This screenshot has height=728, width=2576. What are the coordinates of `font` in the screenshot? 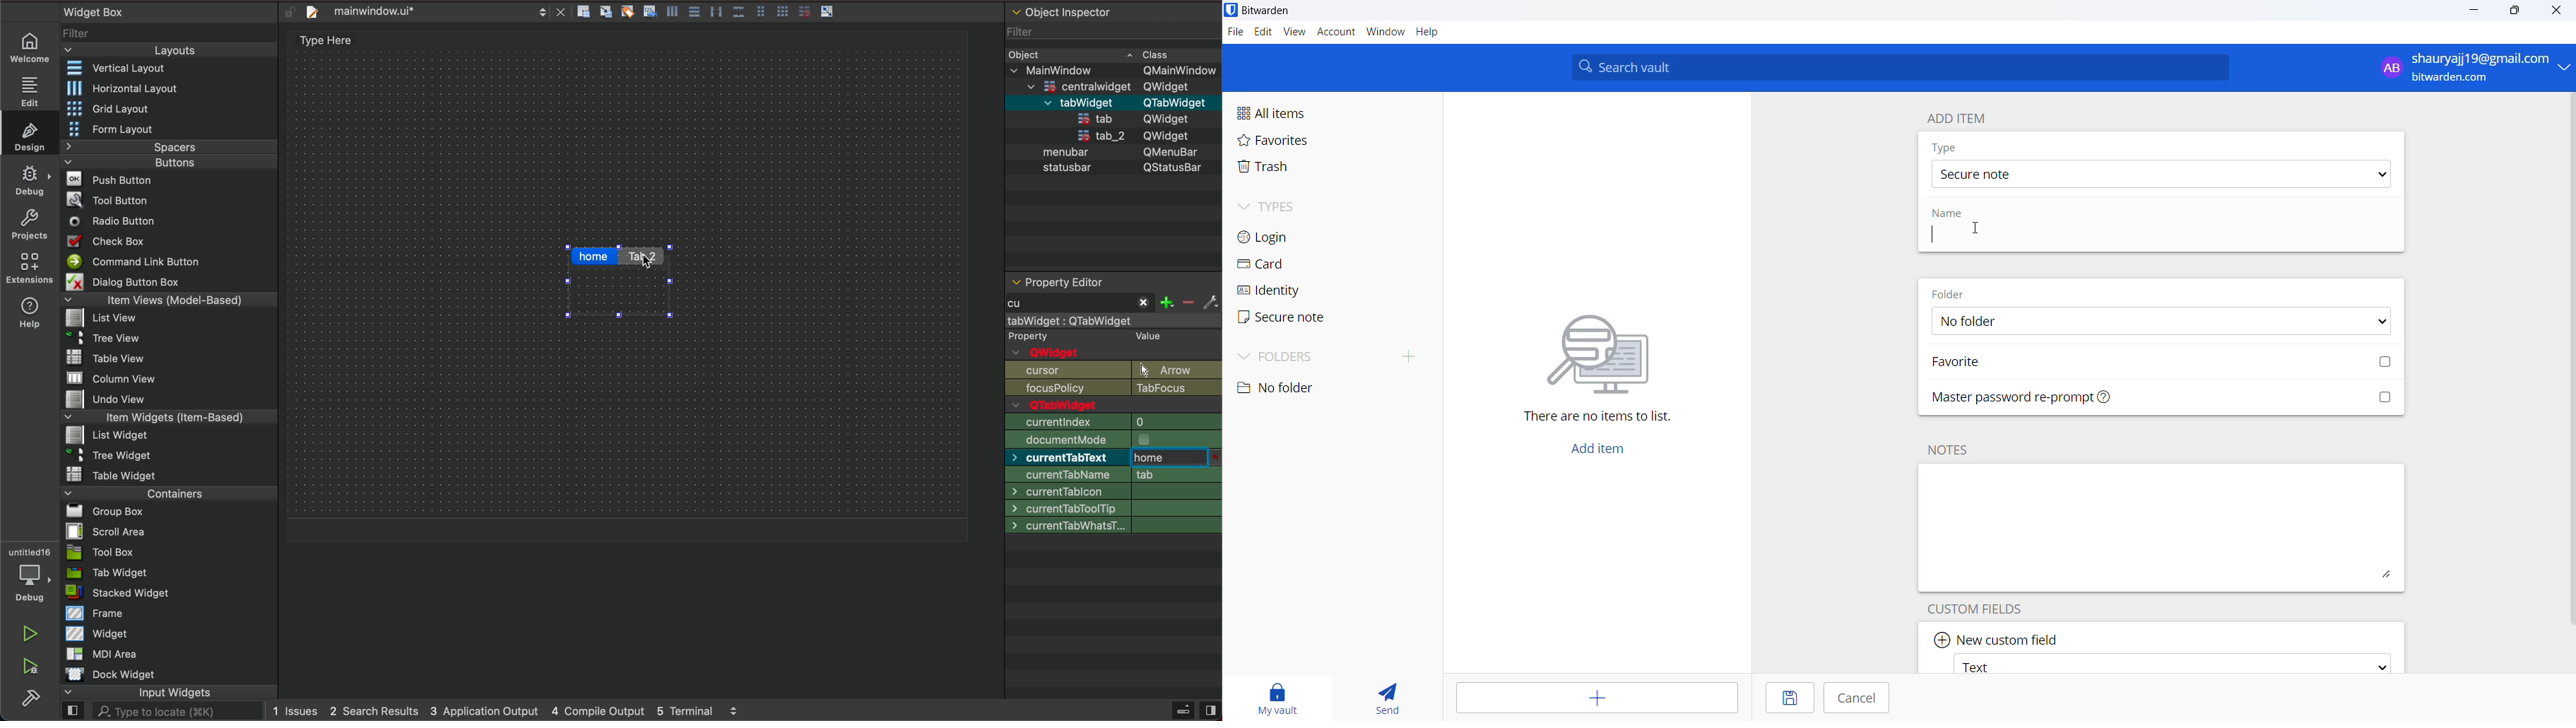 It's located at (1112, 541).